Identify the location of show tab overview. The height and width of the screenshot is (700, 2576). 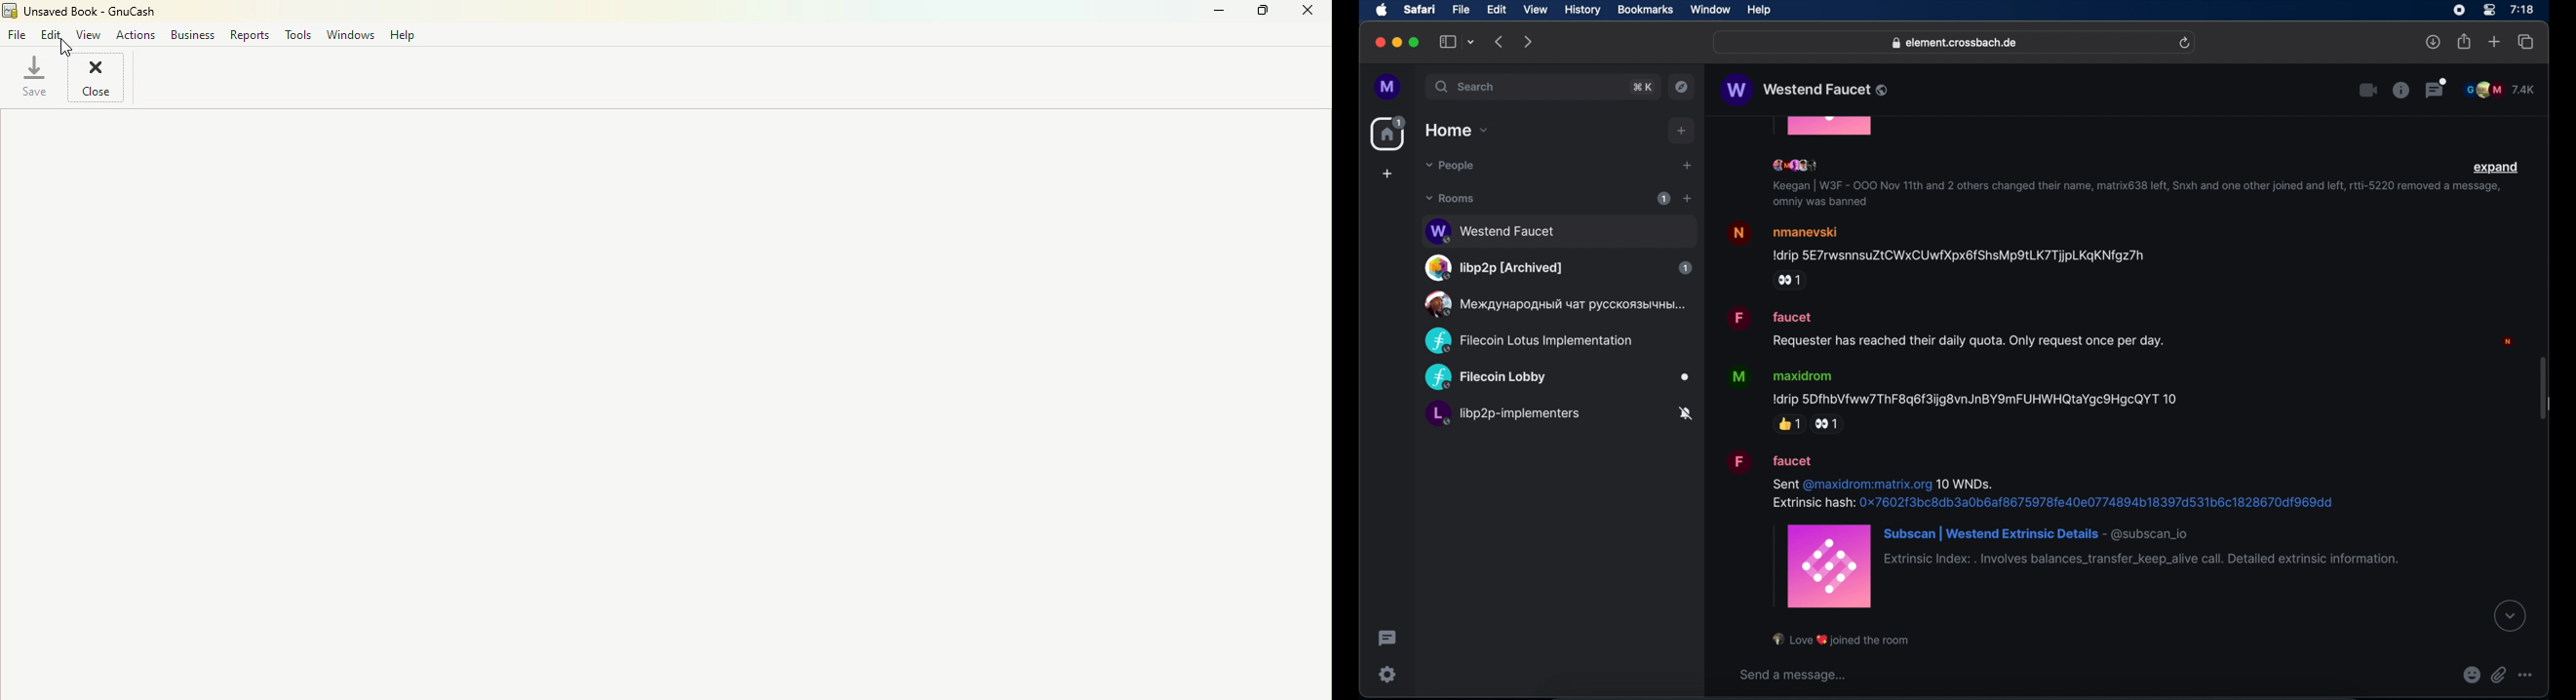
(2527, 42).